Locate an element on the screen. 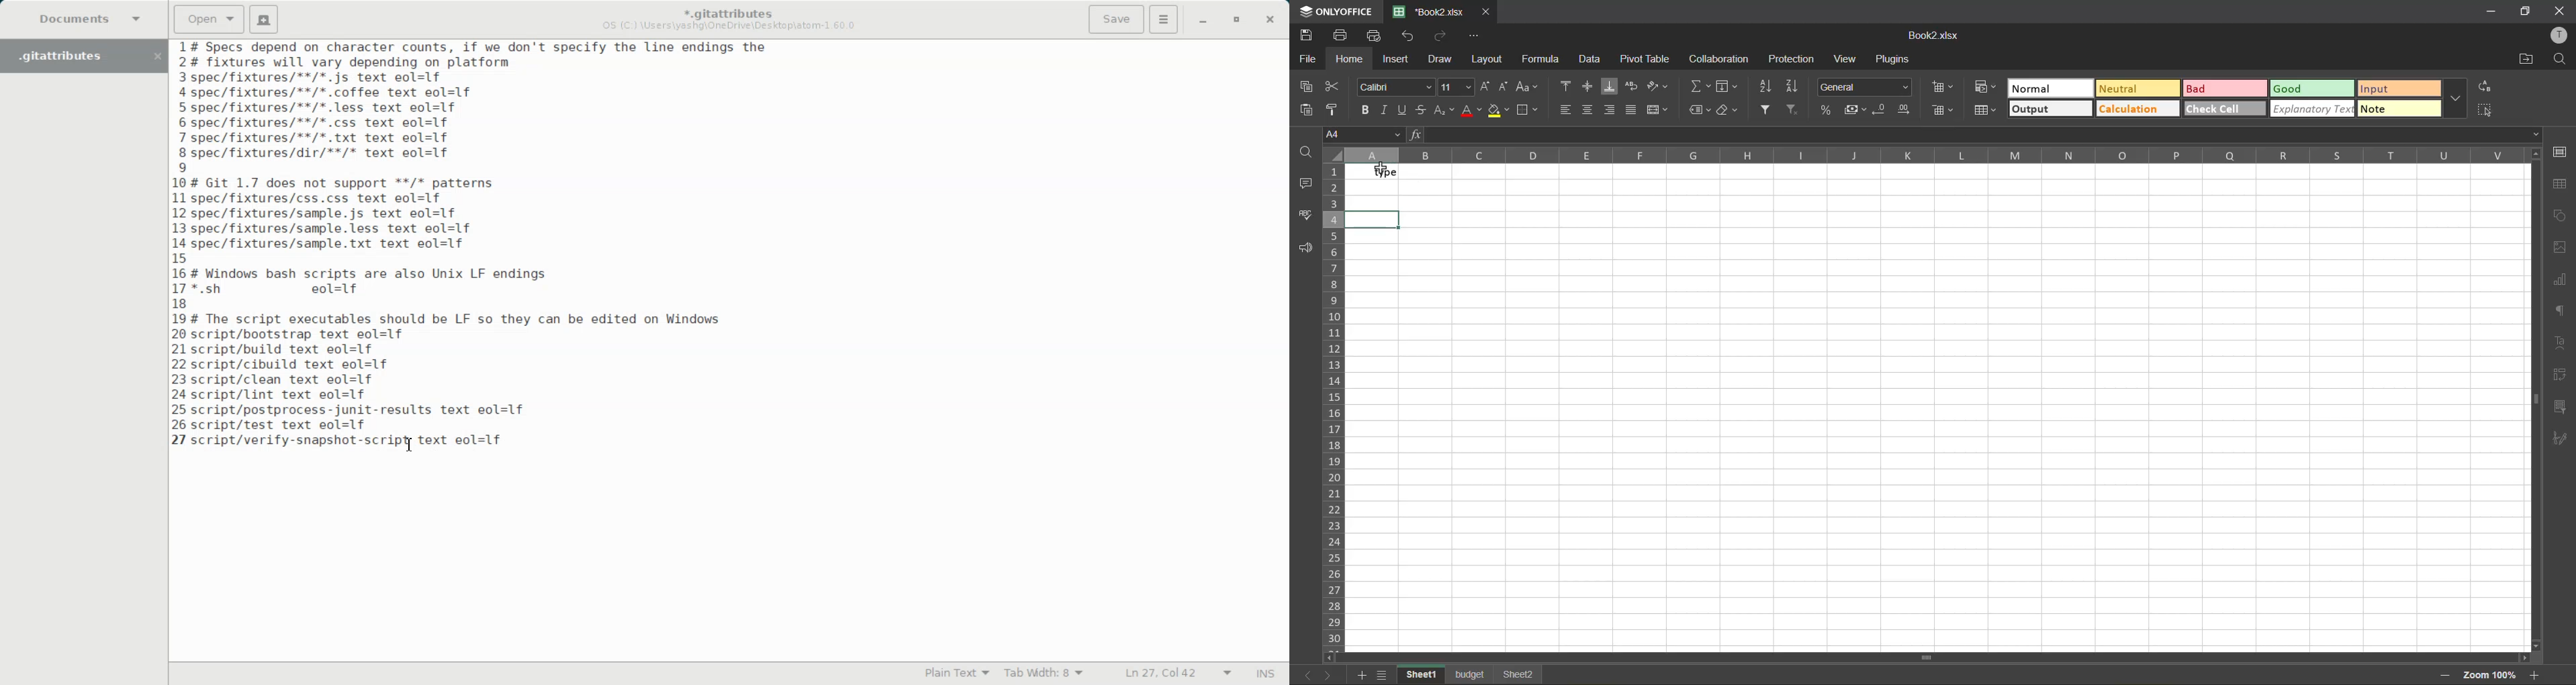  Minimize is located at coordinates (1202, 21).